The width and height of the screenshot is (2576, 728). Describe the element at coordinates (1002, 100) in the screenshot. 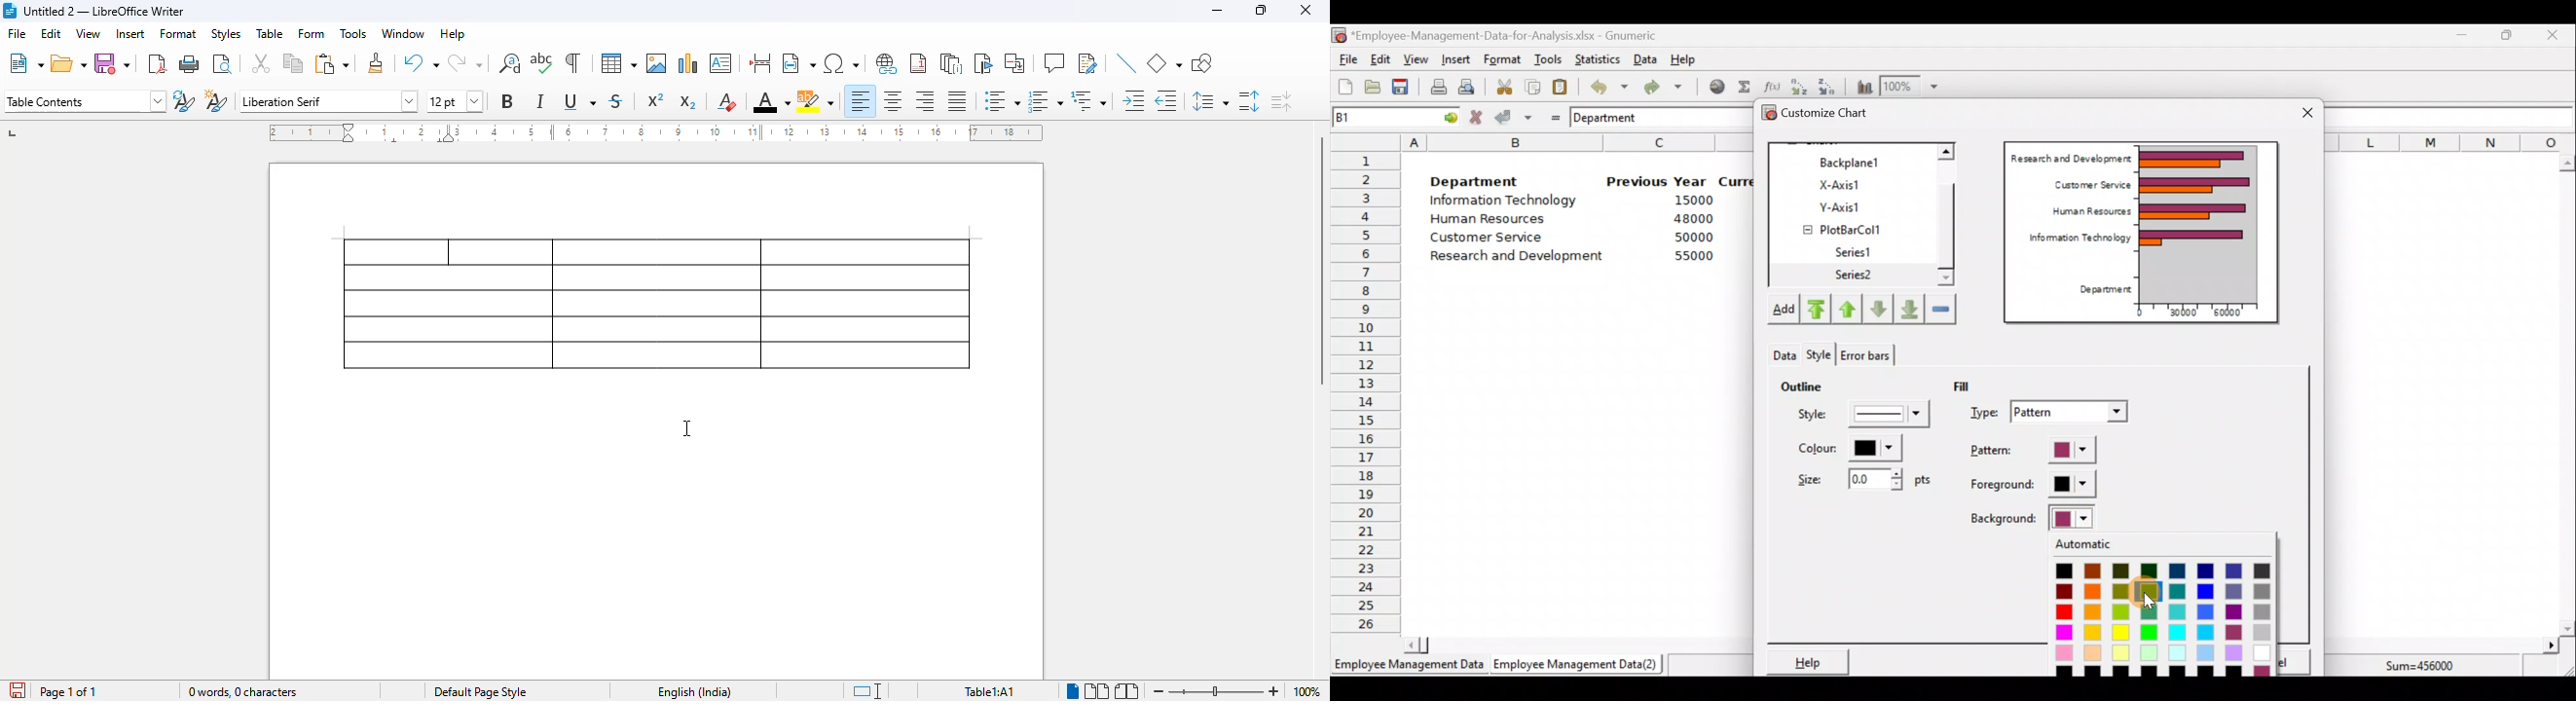

I see `toggle unordered list` at that location.